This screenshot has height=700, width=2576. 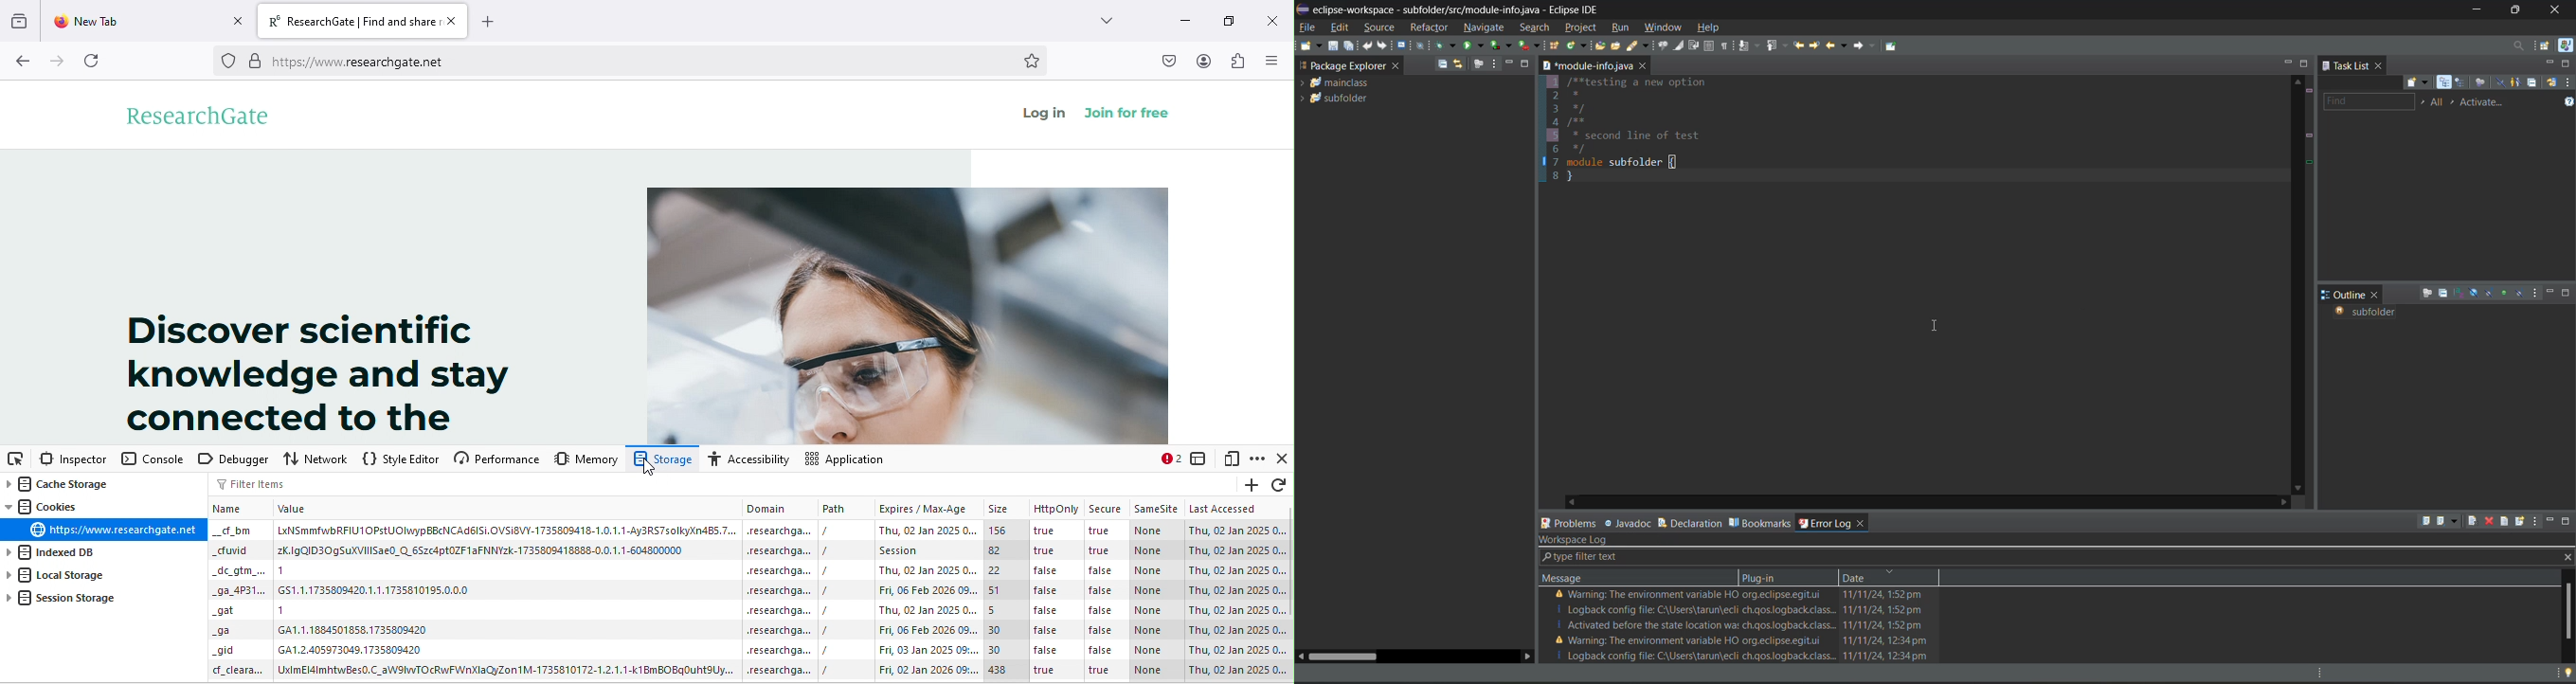 I want to click on close tab, so click(x=237, y=20).